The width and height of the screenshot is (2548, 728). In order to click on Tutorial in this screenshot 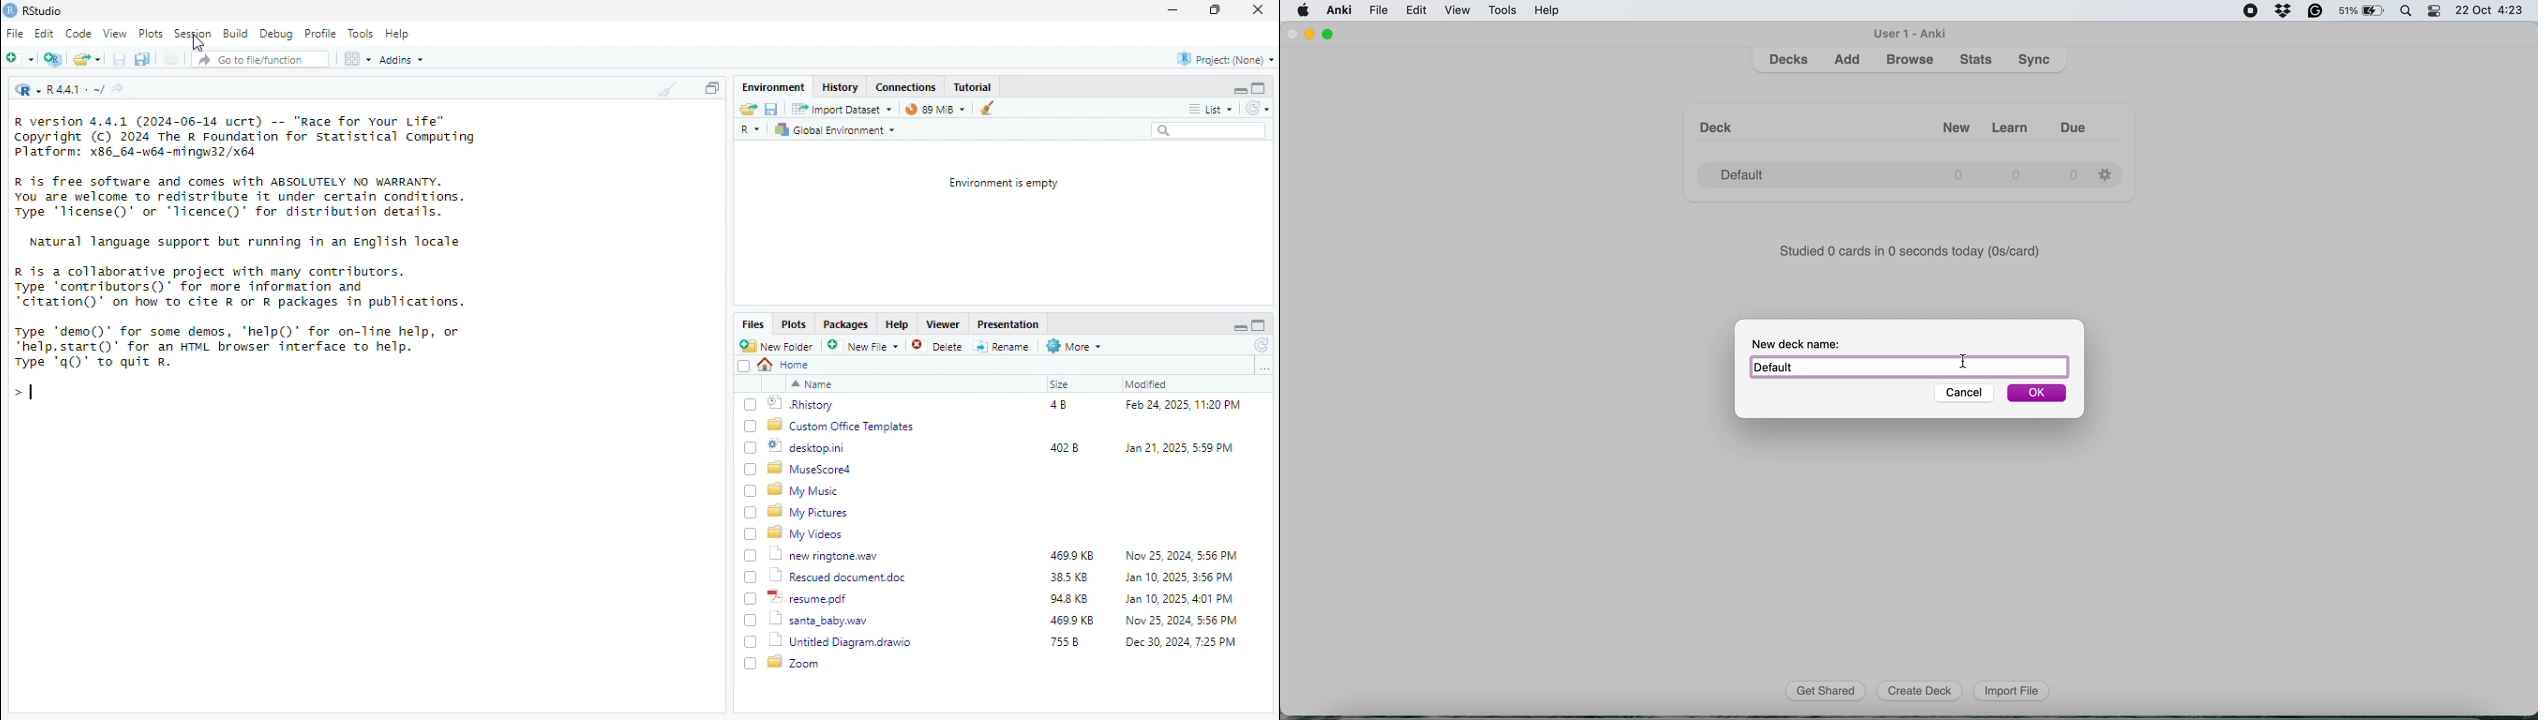, I will do `click(974, 87)`.